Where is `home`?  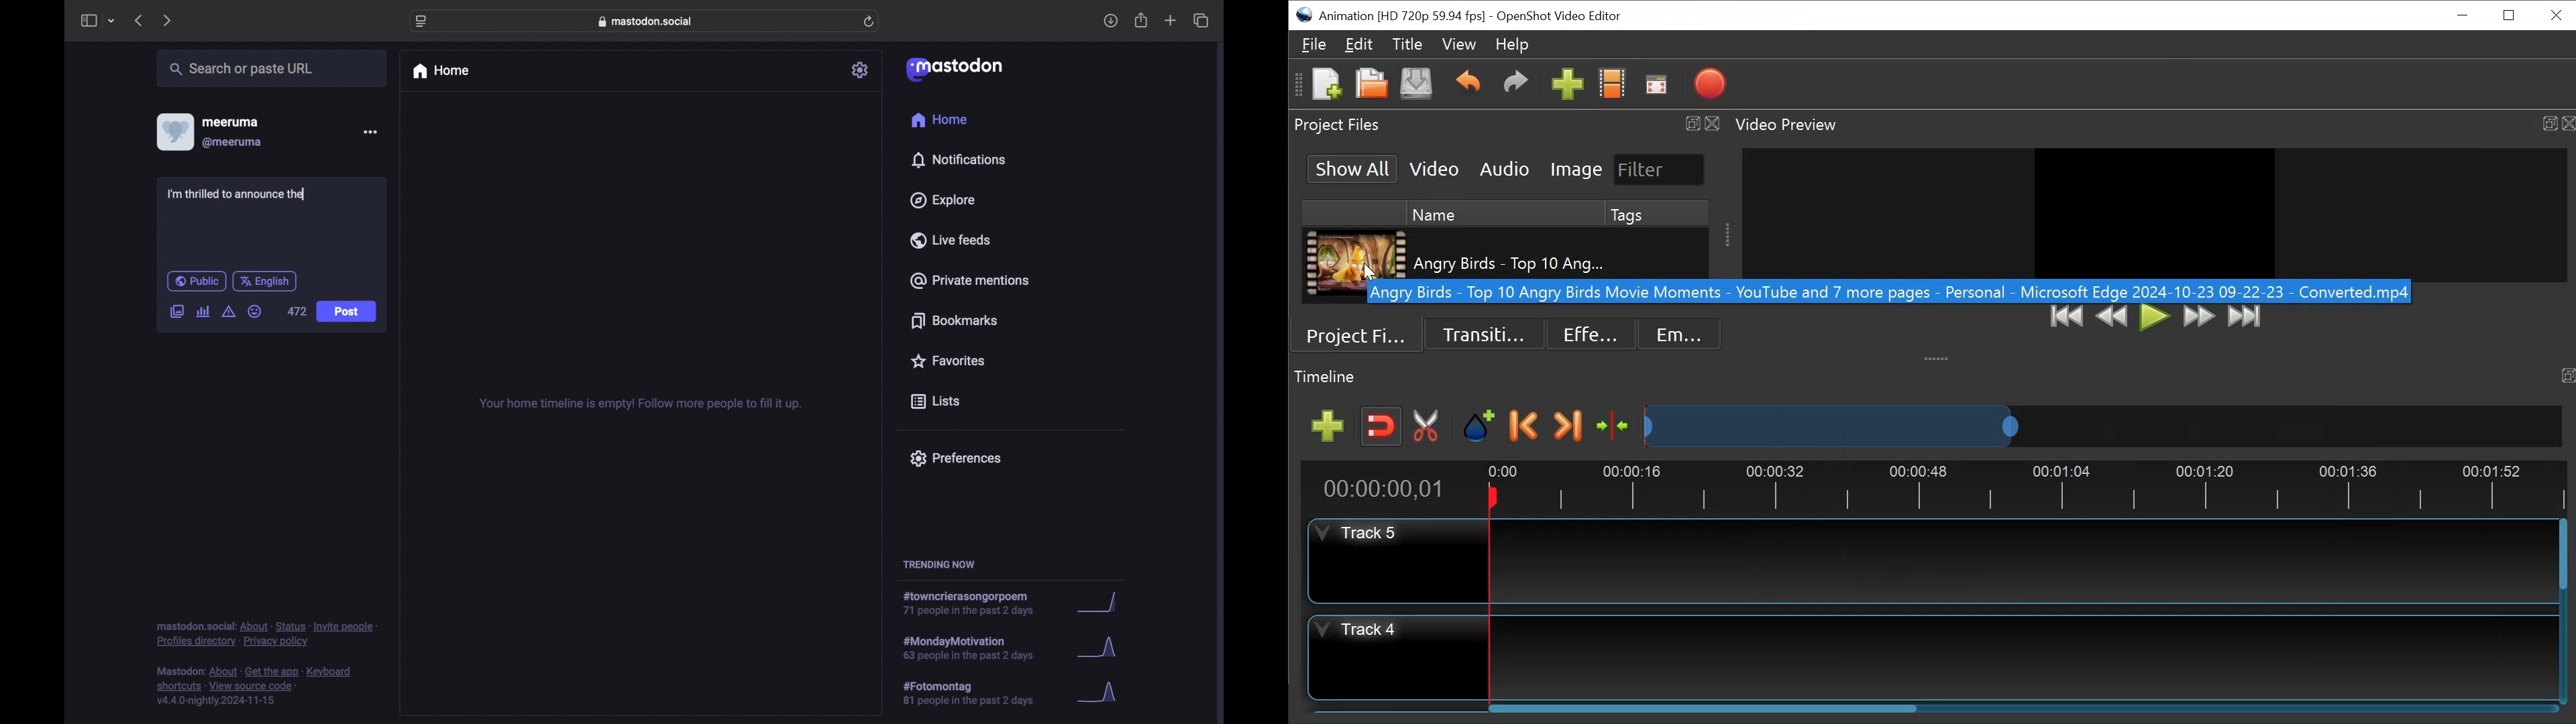
home is located at coordinates (440, 71).